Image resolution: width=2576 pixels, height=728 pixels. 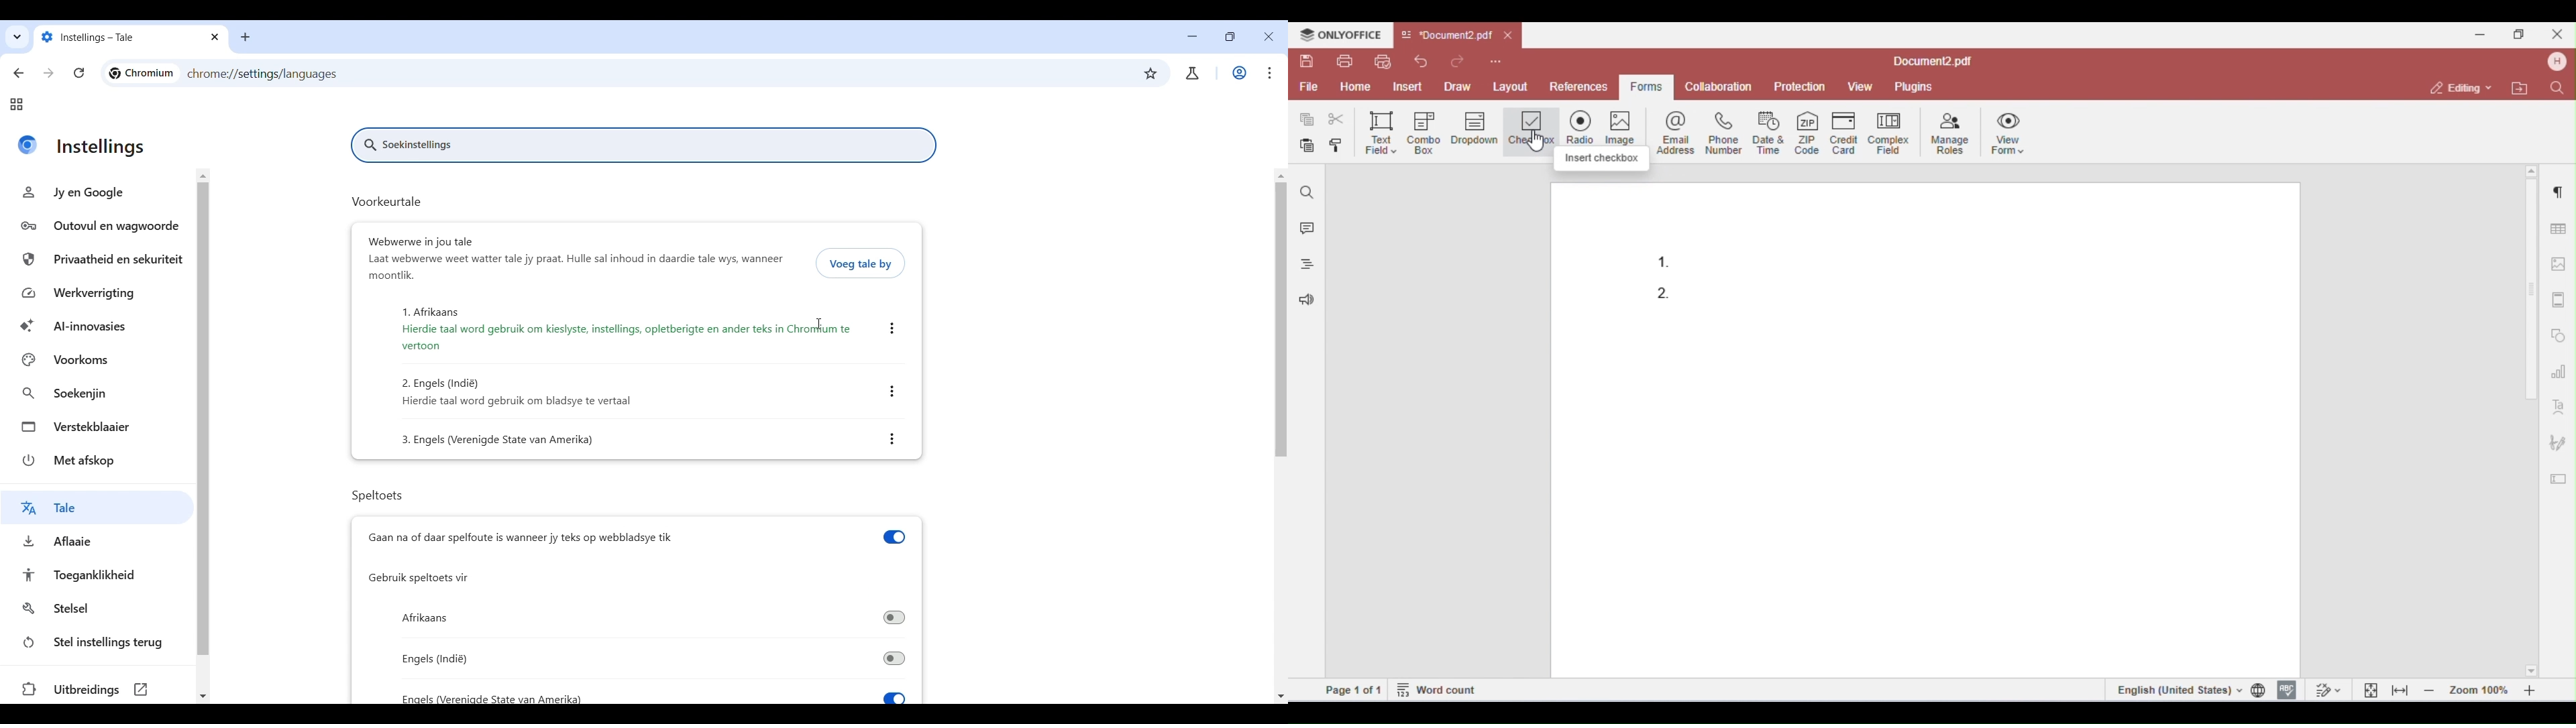 What do you see at coordinates (888, 440) in the screenshot?
I see `more actions` at bounding box center [888, 440].